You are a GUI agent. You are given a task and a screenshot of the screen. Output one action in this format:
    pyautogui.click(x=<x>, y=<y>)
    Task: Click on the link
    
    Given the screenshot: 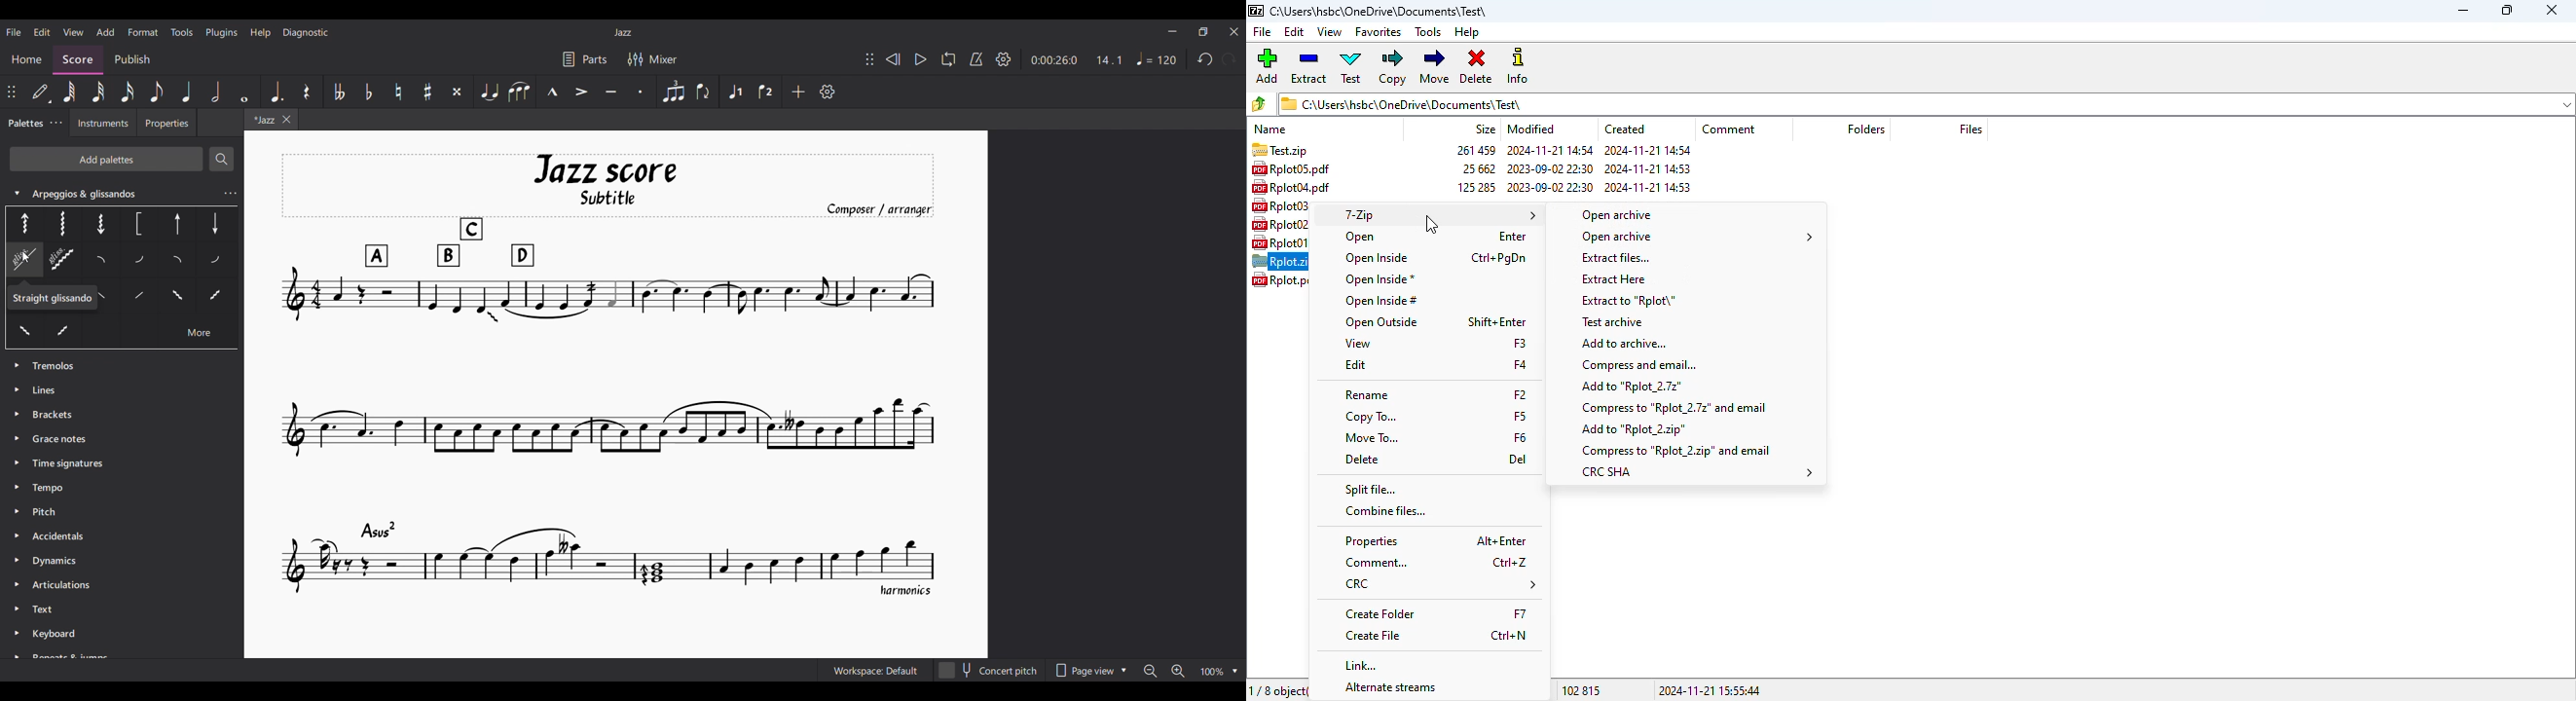 What is the action you would take?
    pyautogui.click(x=1362, y=664)
    